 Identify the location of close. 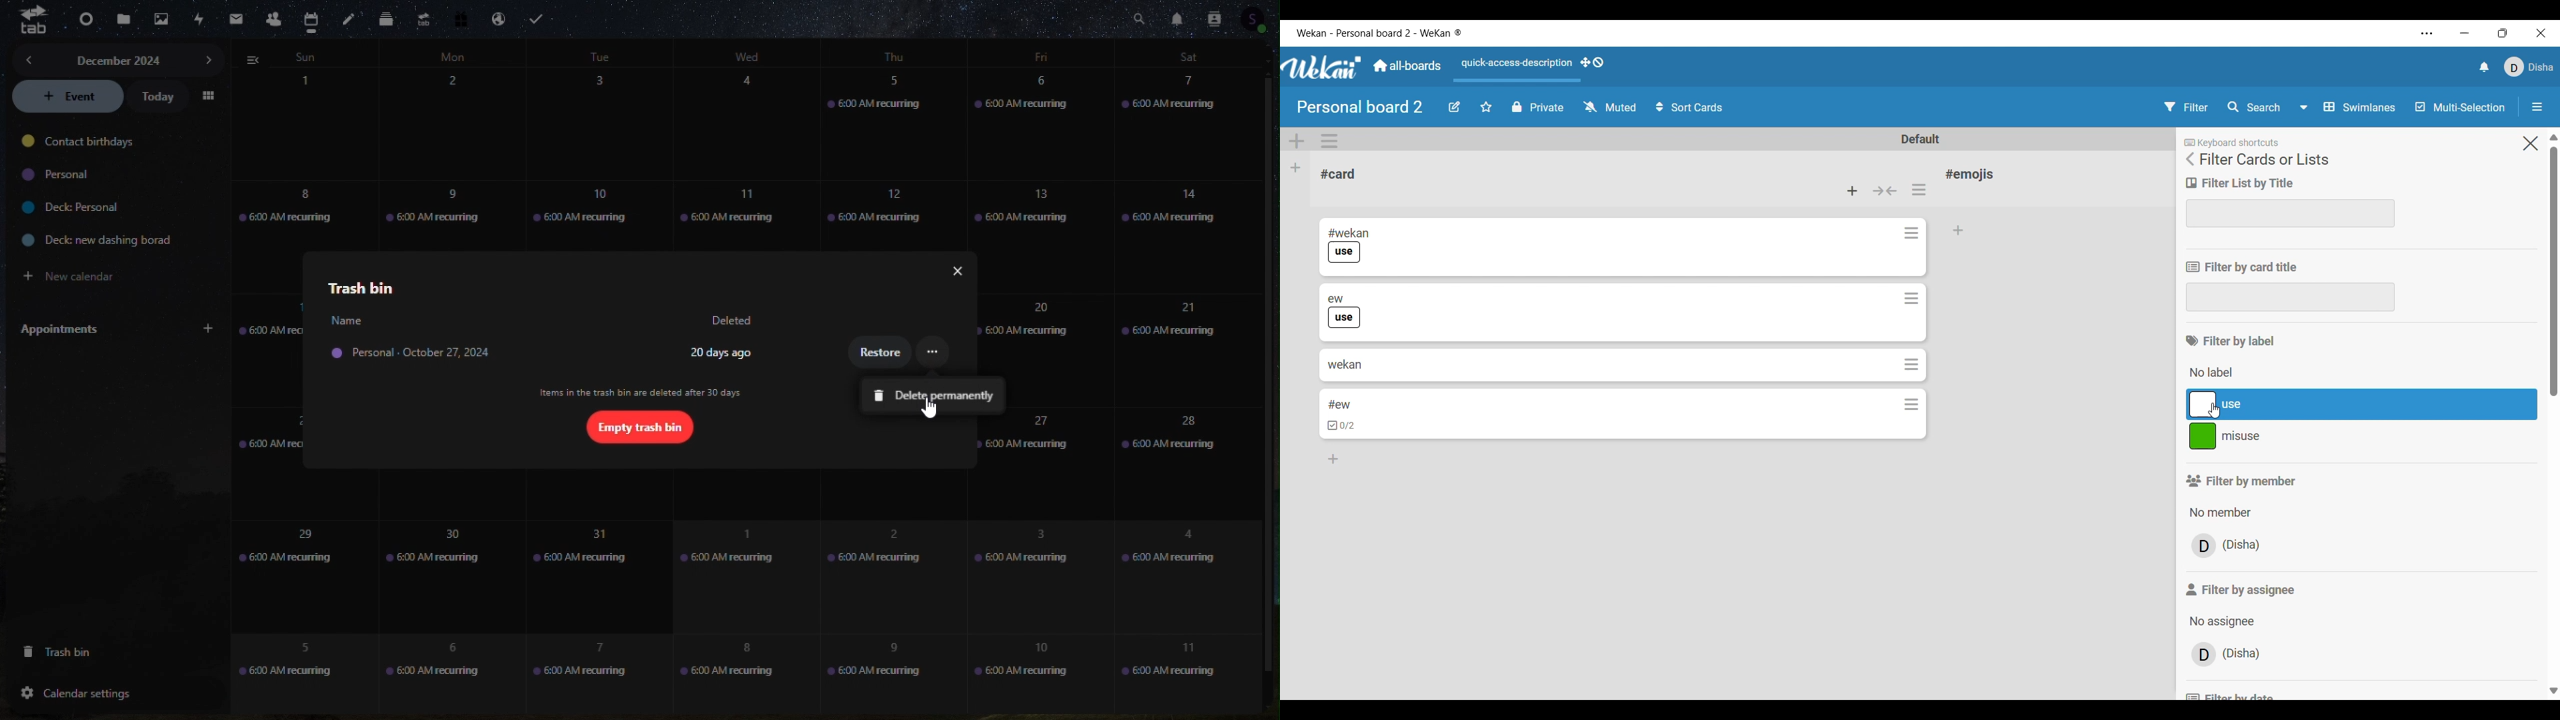
(951, 271).